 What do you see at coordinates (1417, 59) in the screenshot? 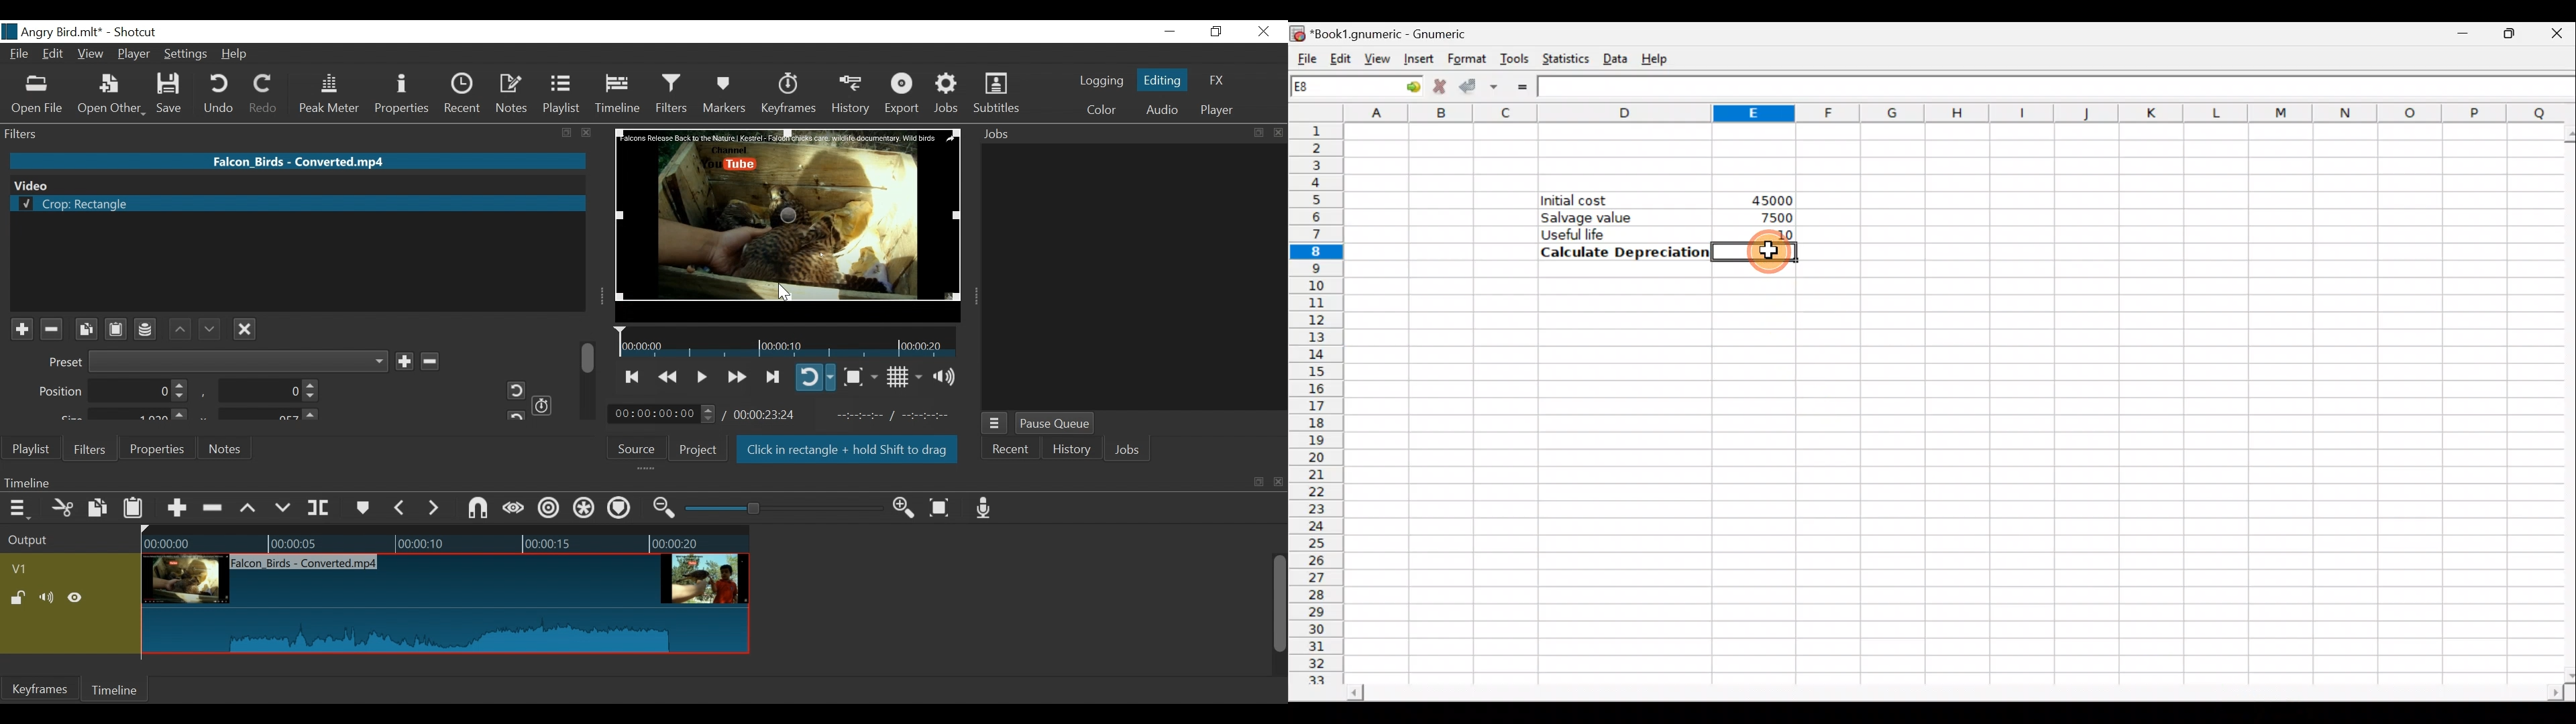
I see `Insert` at bounding box center [1417, 59].